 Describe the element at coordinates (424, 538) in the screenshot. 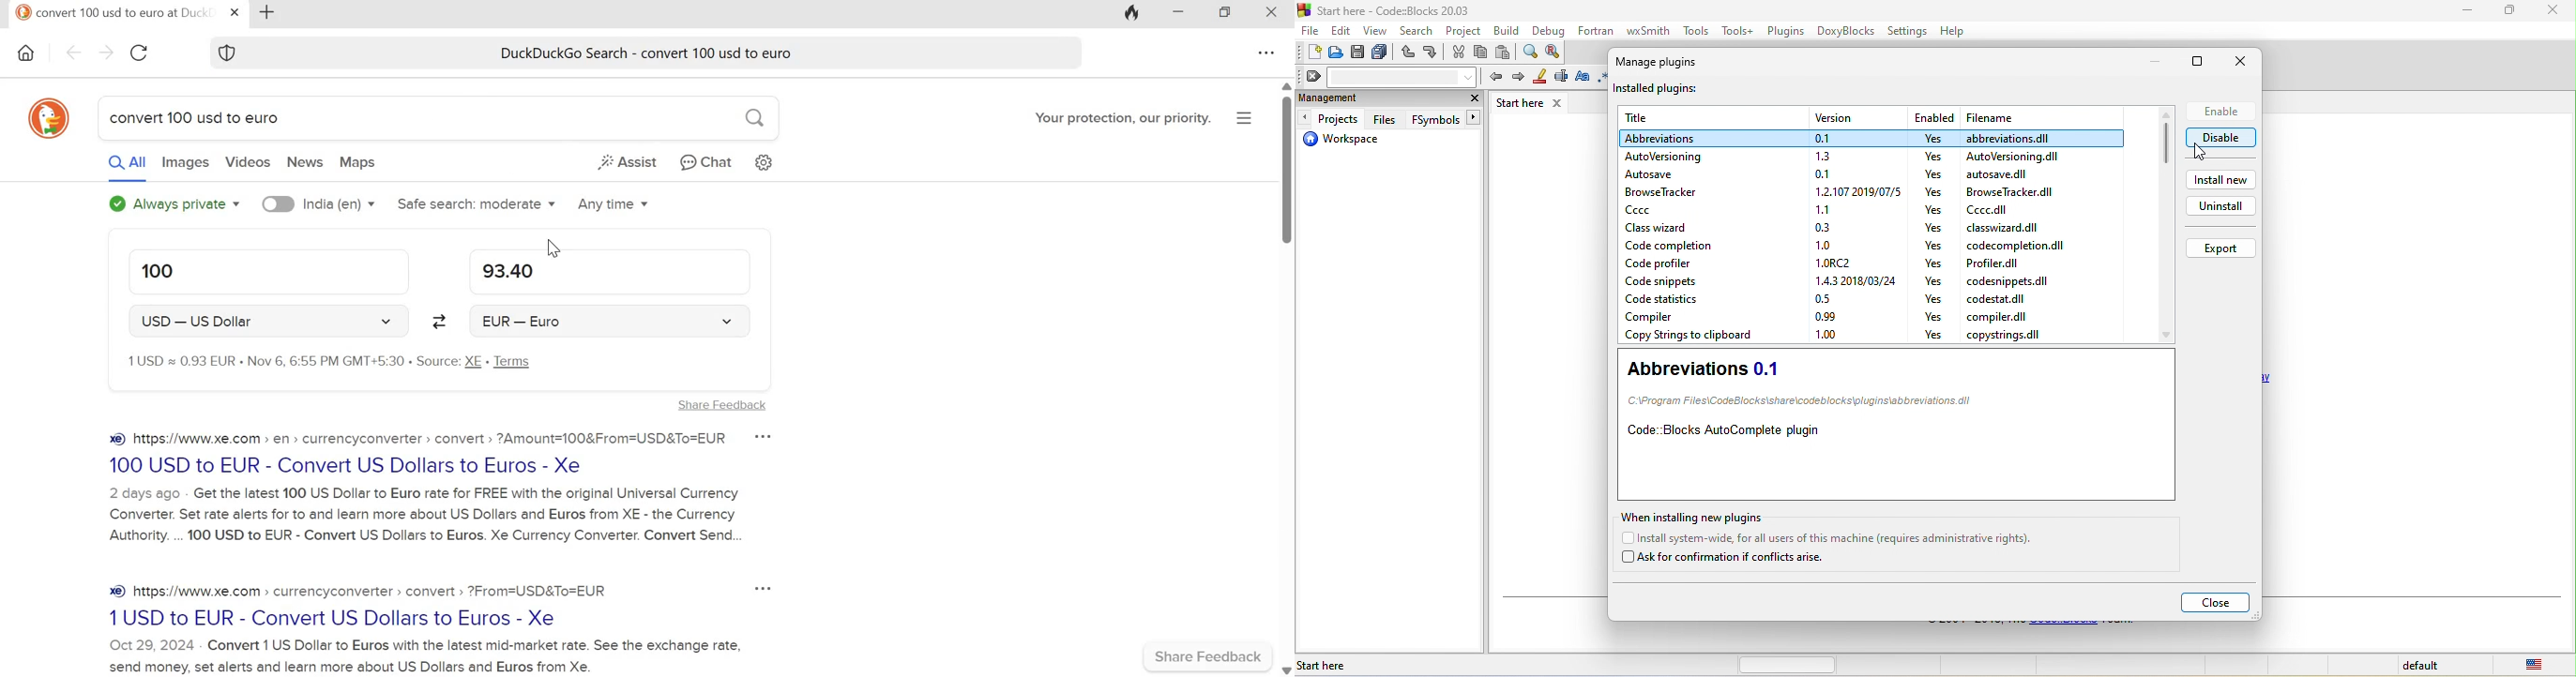

I see `Authority...100USD to EUR - Conver US Dollars to Euros. Xe Currency Convert Send..` at that location.